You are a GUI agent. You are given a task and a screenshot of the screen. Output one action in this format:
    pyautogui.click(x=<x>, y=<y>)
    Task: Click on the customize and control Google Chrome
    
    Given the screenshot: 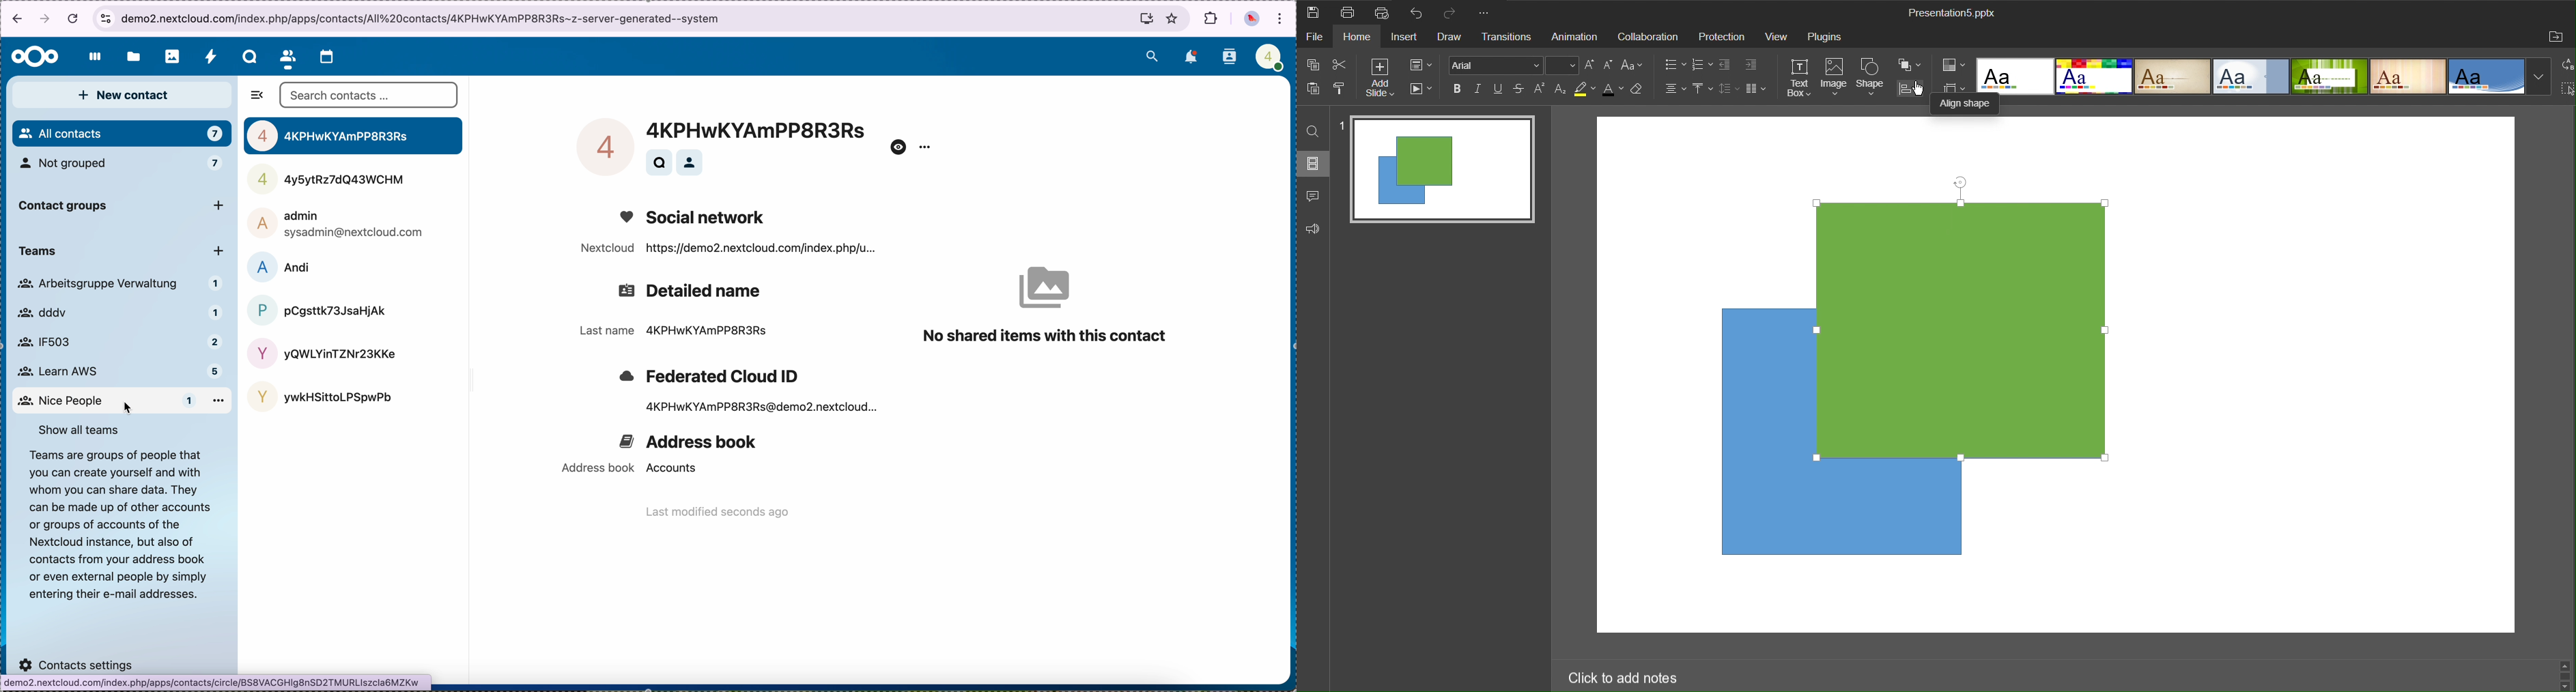 What is the action you would take?
    pyautogui.click(x=1281, y=18)
    